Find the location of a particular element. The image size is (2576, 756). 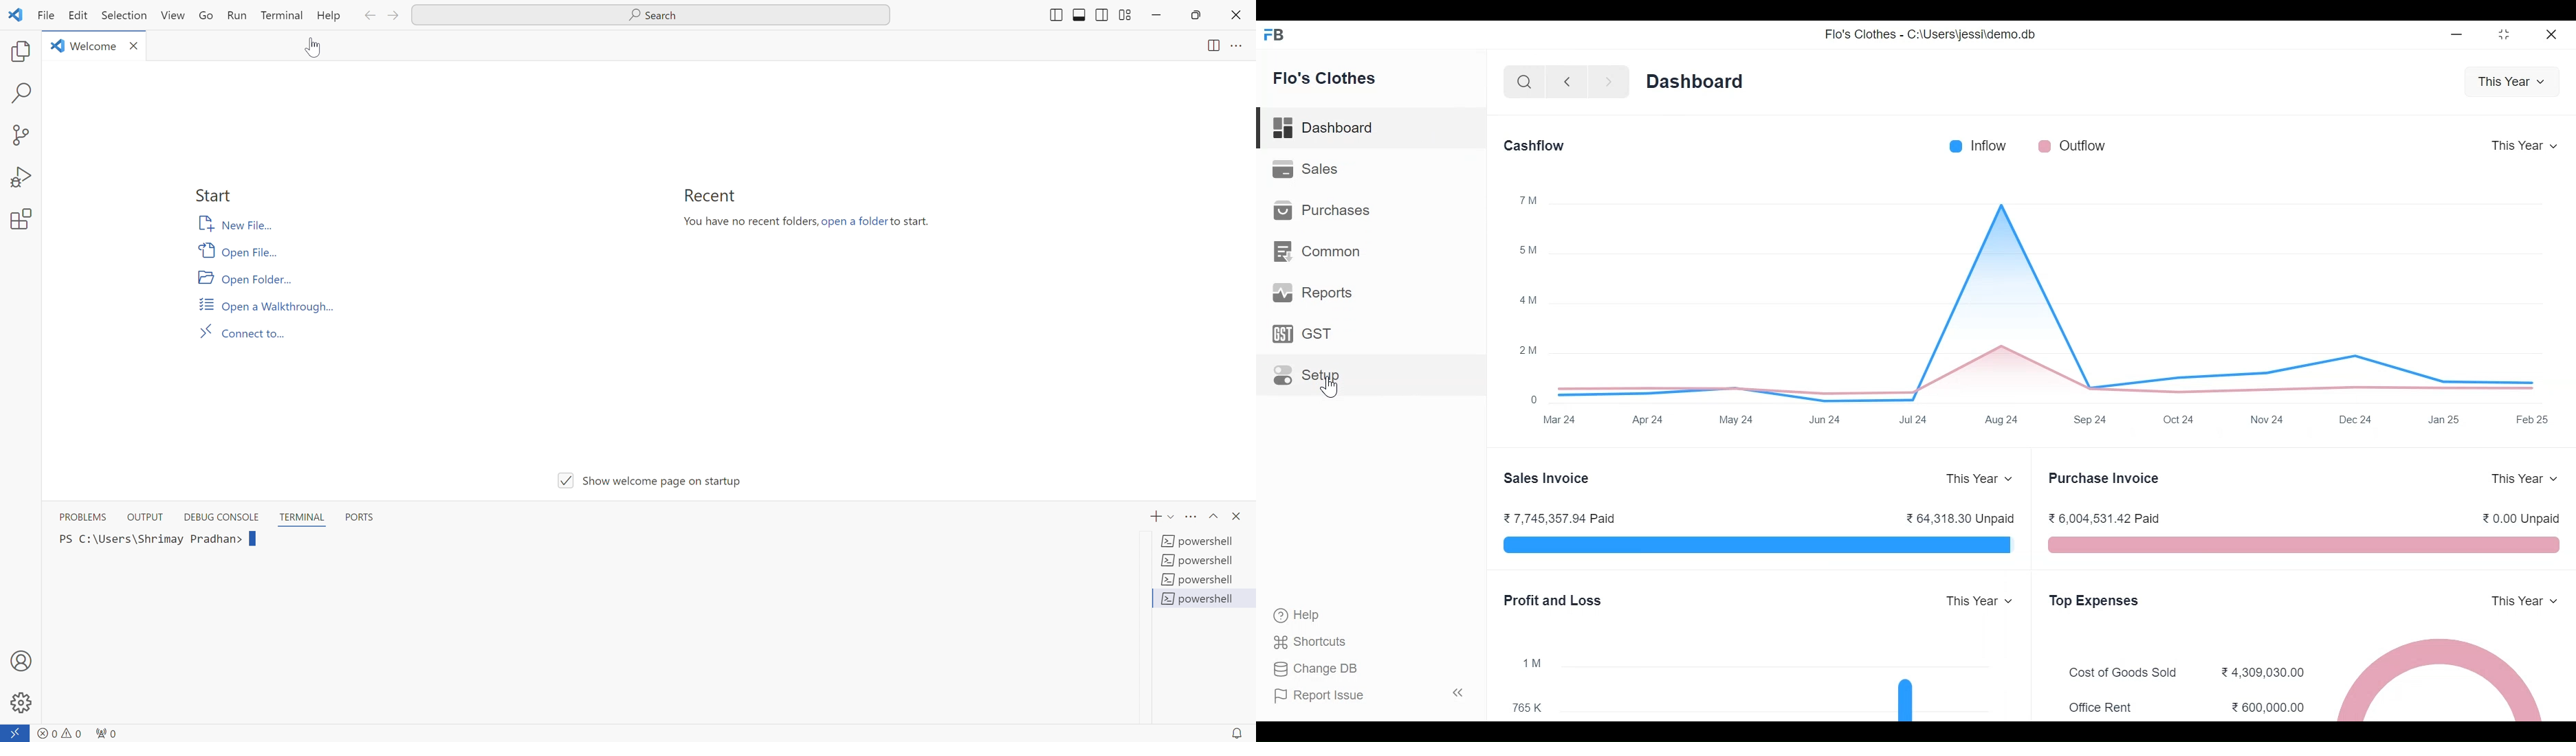

1M is located at coordinates (1532, 664).